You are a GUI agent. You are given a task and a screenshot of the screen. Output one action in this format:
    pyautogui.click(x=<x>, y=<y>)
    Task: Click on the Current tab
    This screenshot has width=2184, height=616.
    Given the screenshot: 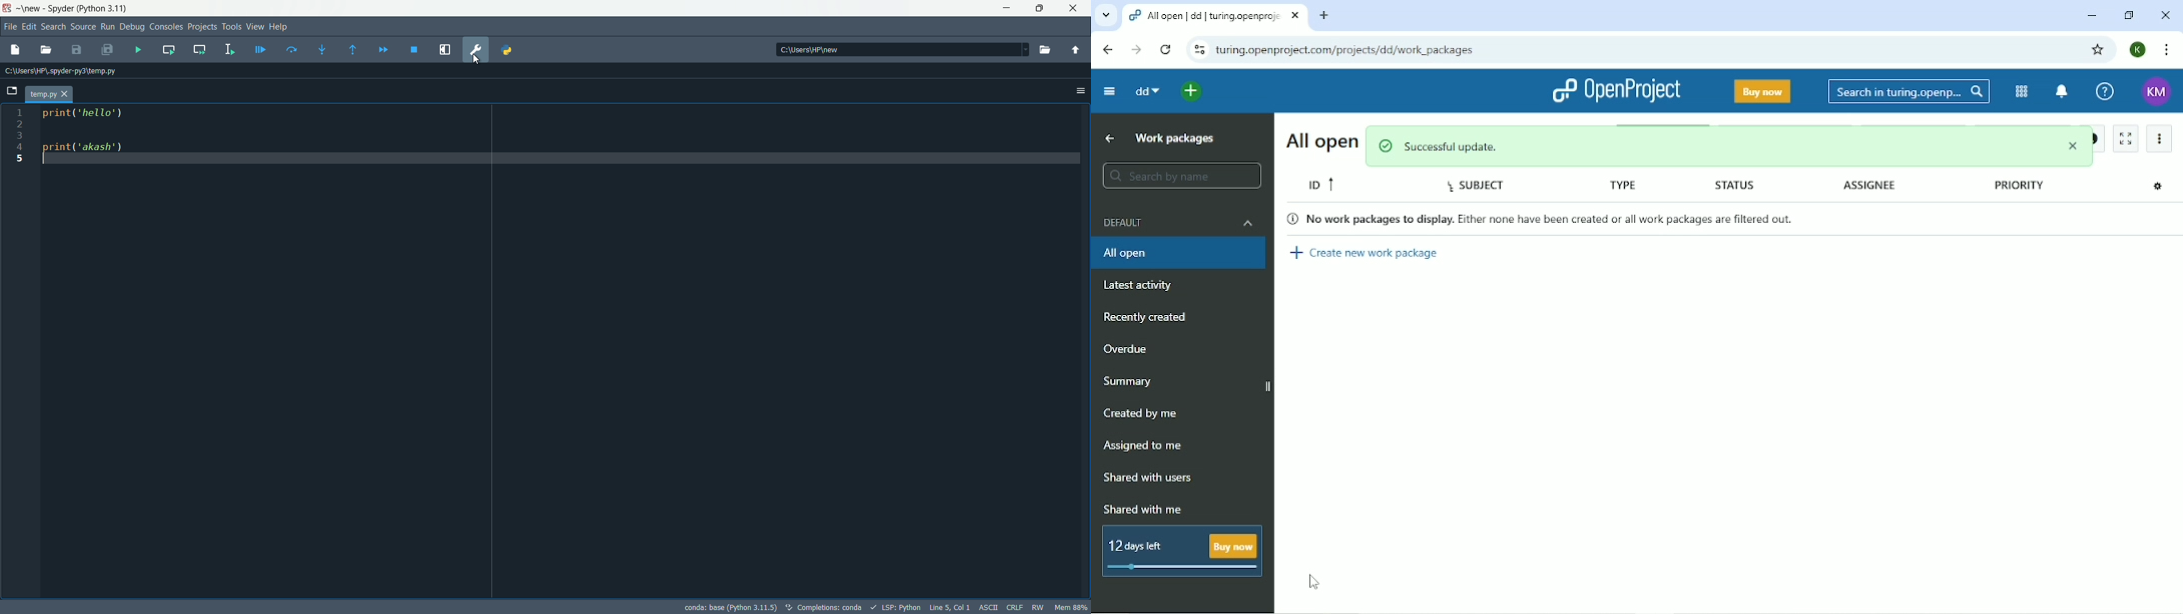 What is the action you would take?
    pyautogui.click(x=1214, y=17)
    